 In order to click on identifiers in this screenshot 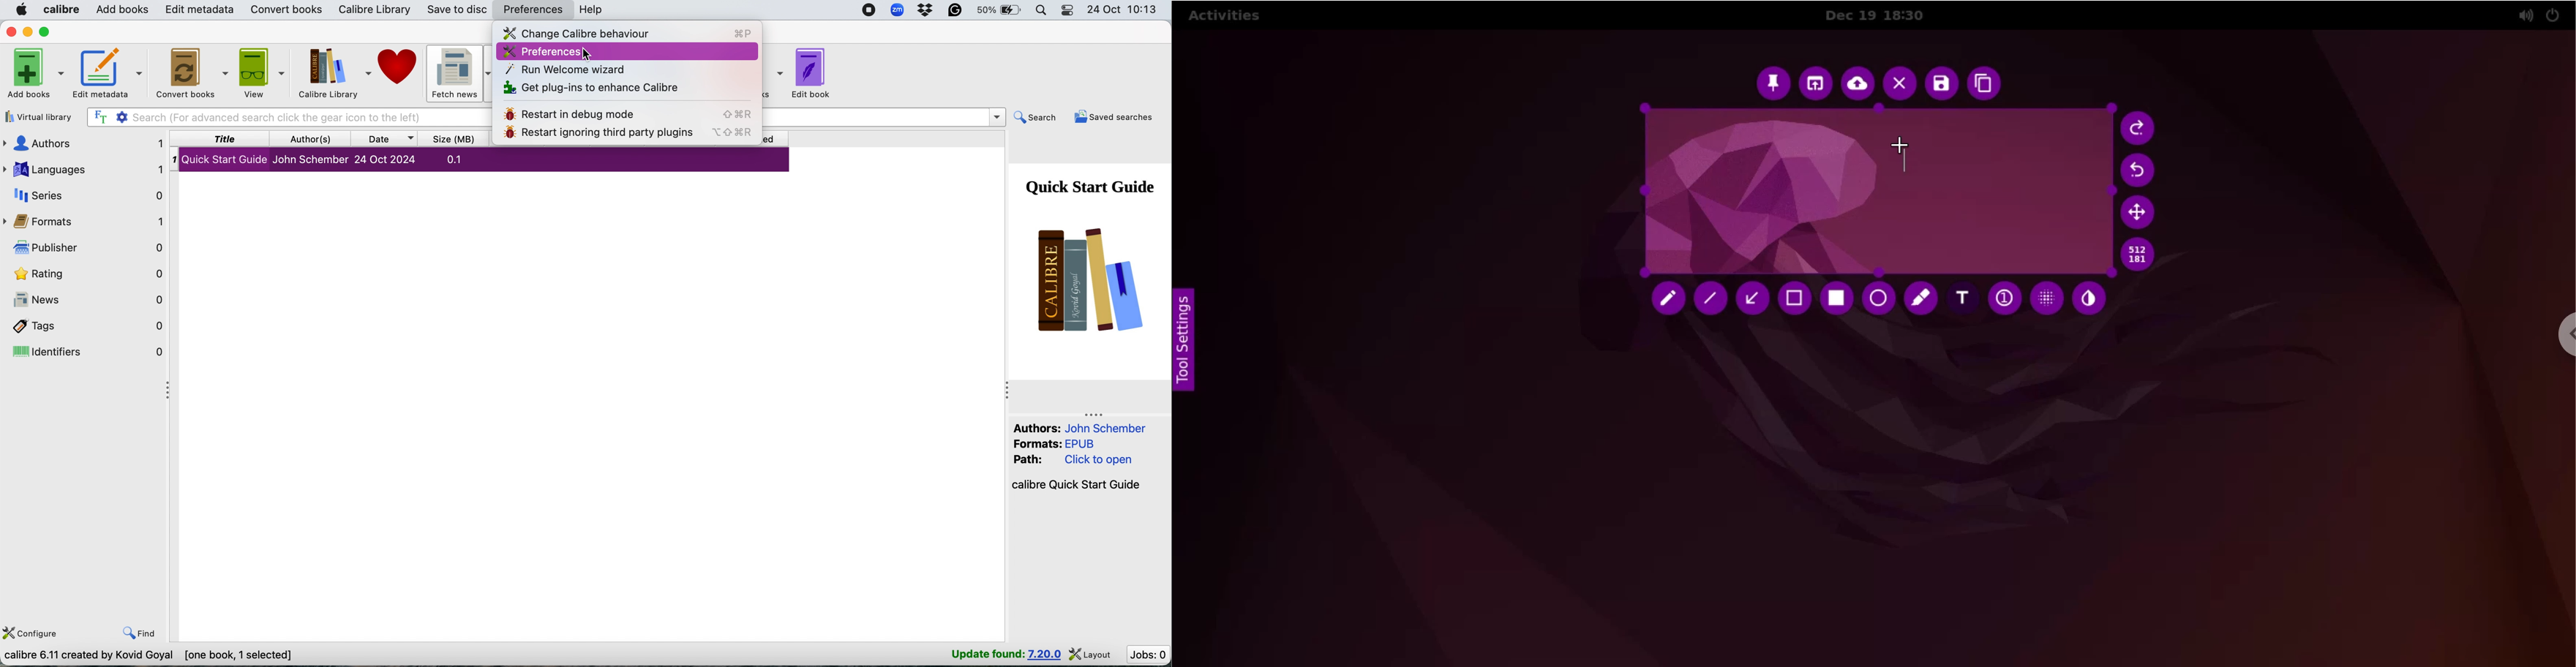, I will do `click(88, 353)`.